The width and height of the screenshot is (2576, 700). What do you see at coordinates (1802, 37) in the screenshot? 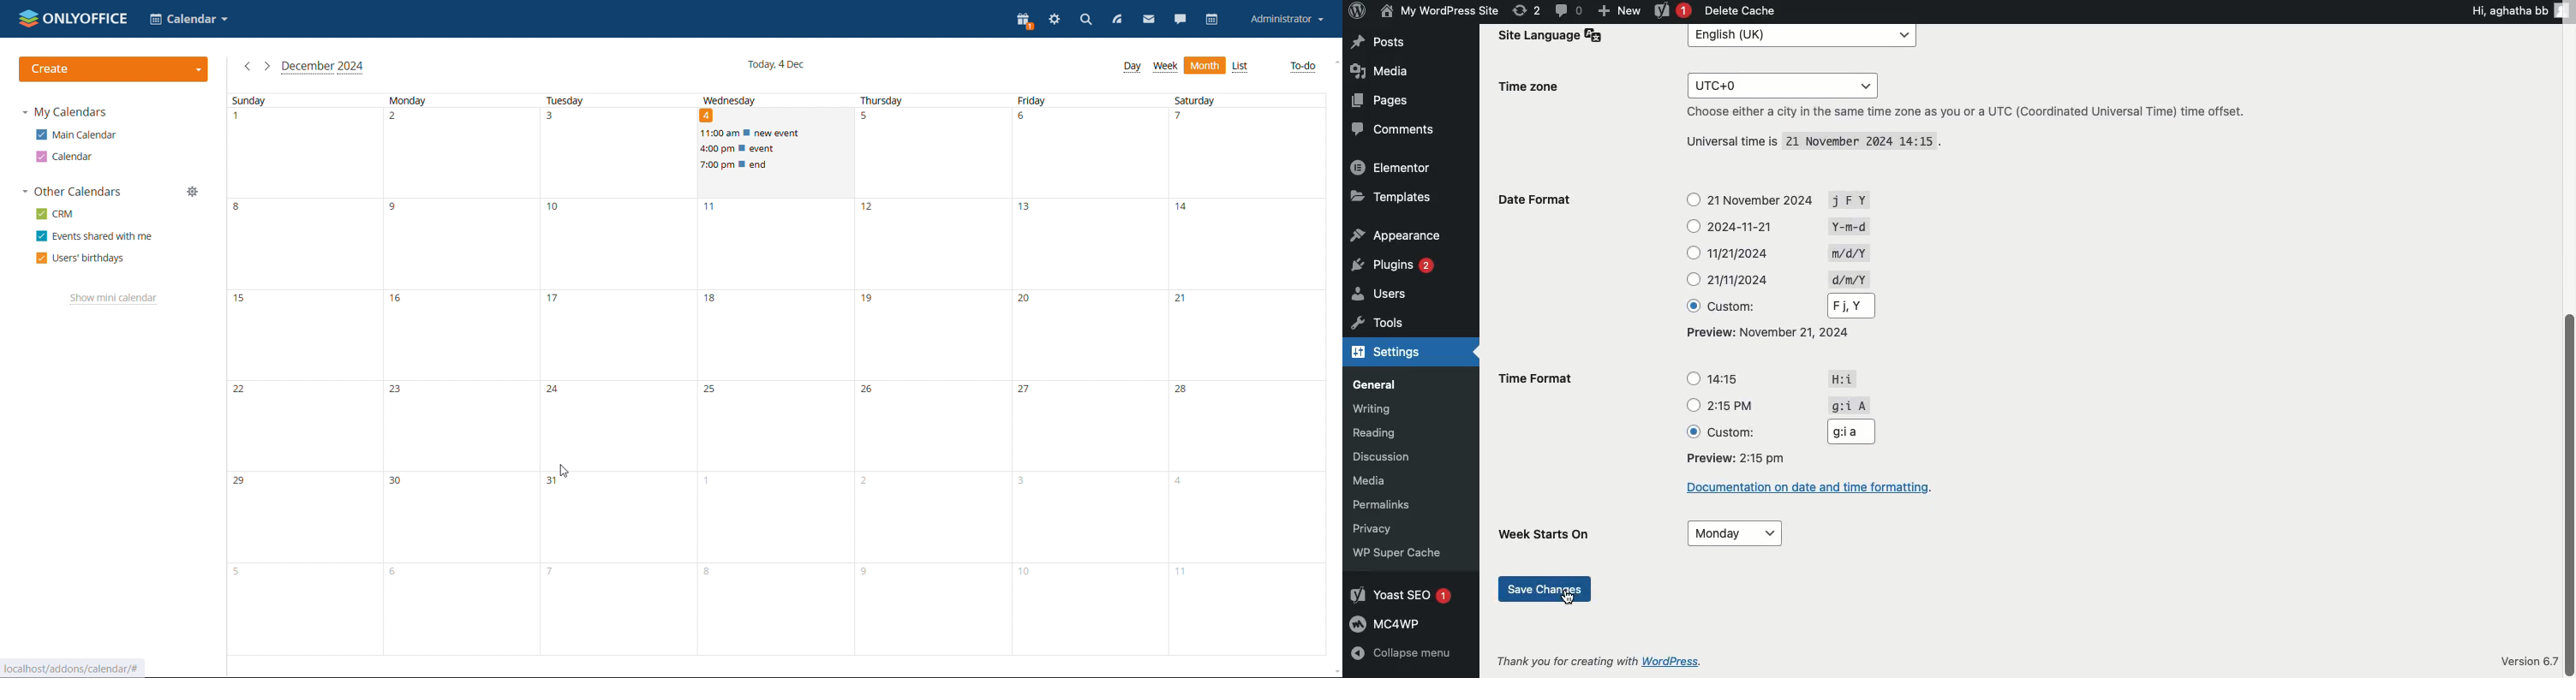
I see `English (UK)` at bounding box center [1802, 37].